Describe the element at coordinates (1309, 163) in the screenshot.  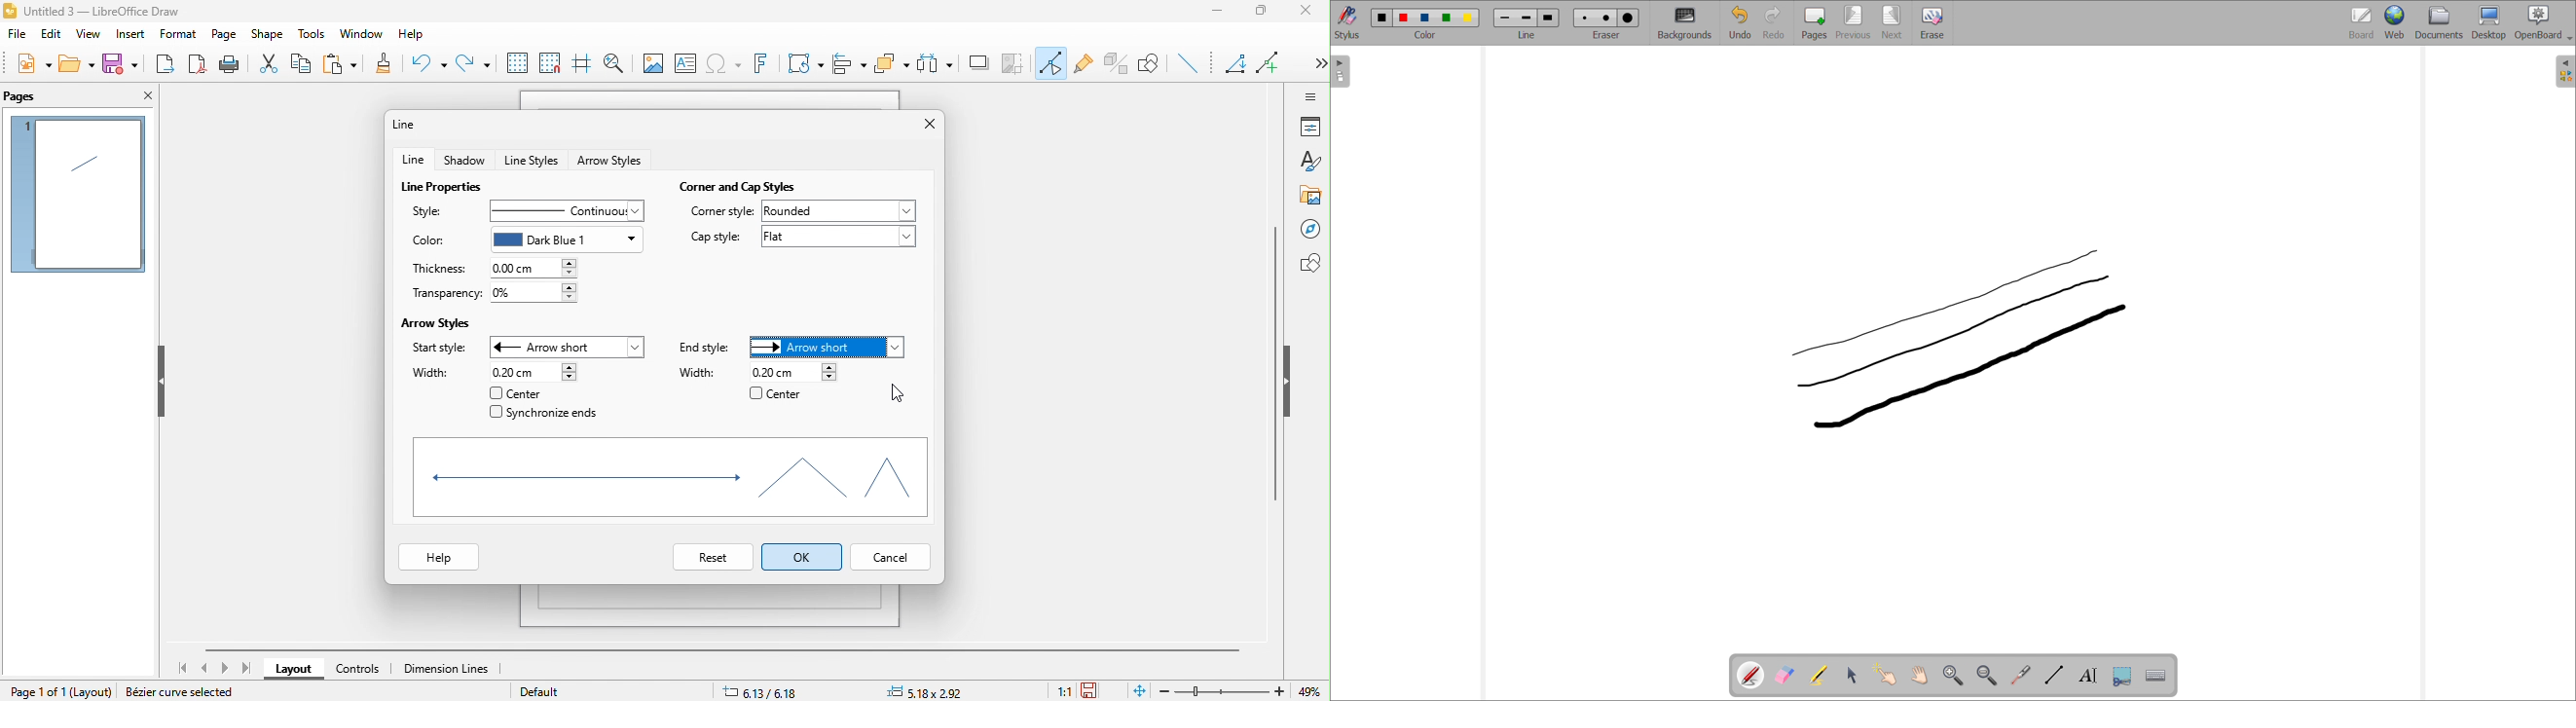
I see `styles` at that location.